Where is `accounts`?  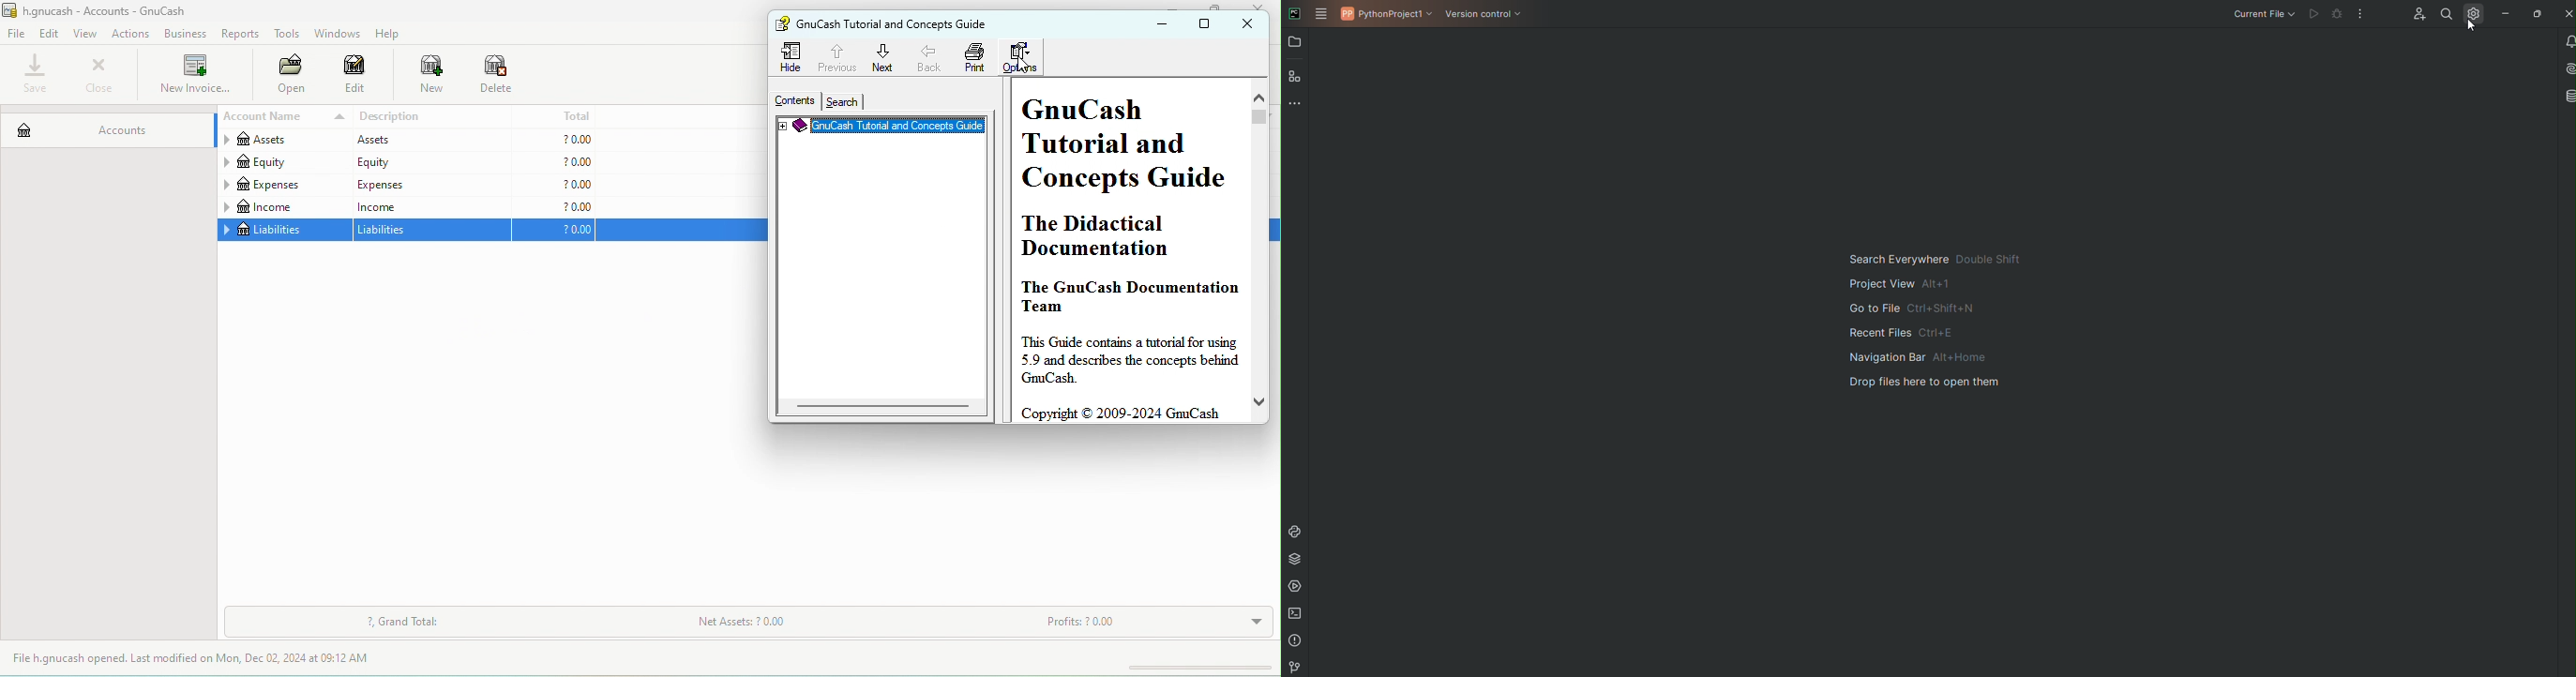
accounts is located at coordinates (105, 126).